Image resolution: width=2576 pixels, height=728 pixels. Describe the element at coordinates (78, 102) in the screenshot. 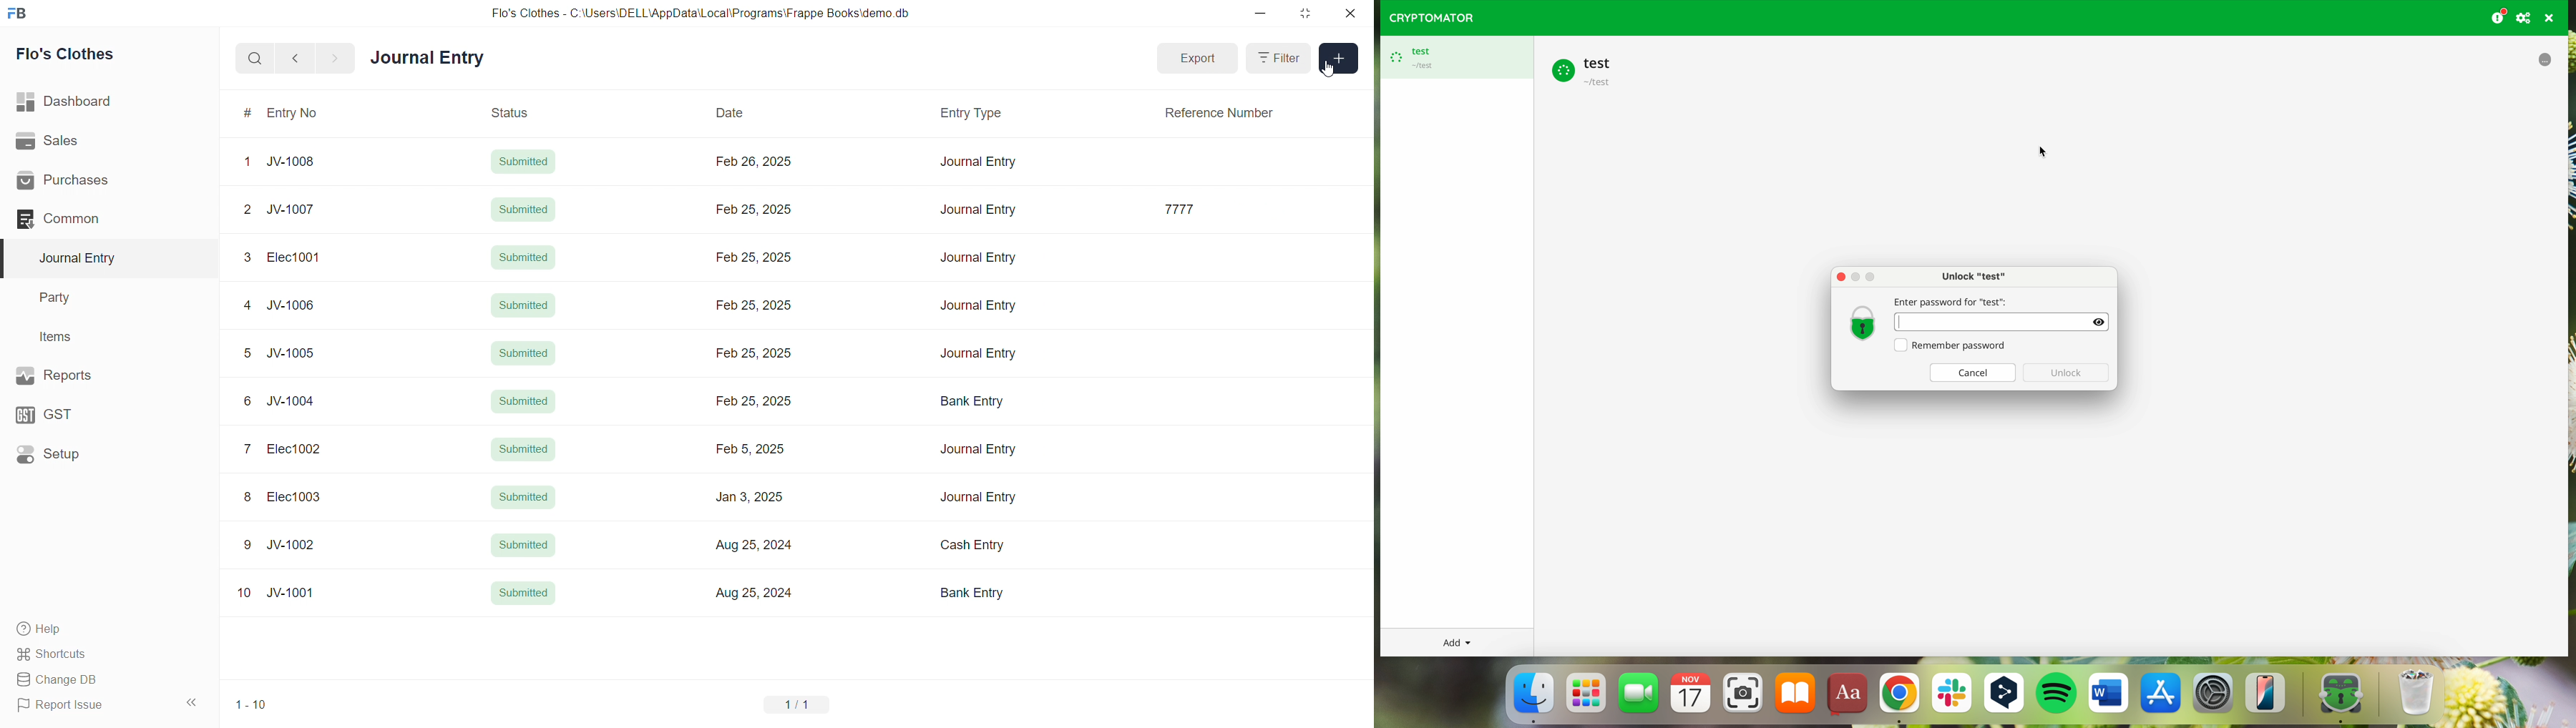

I see `| Dashboard` at that location.